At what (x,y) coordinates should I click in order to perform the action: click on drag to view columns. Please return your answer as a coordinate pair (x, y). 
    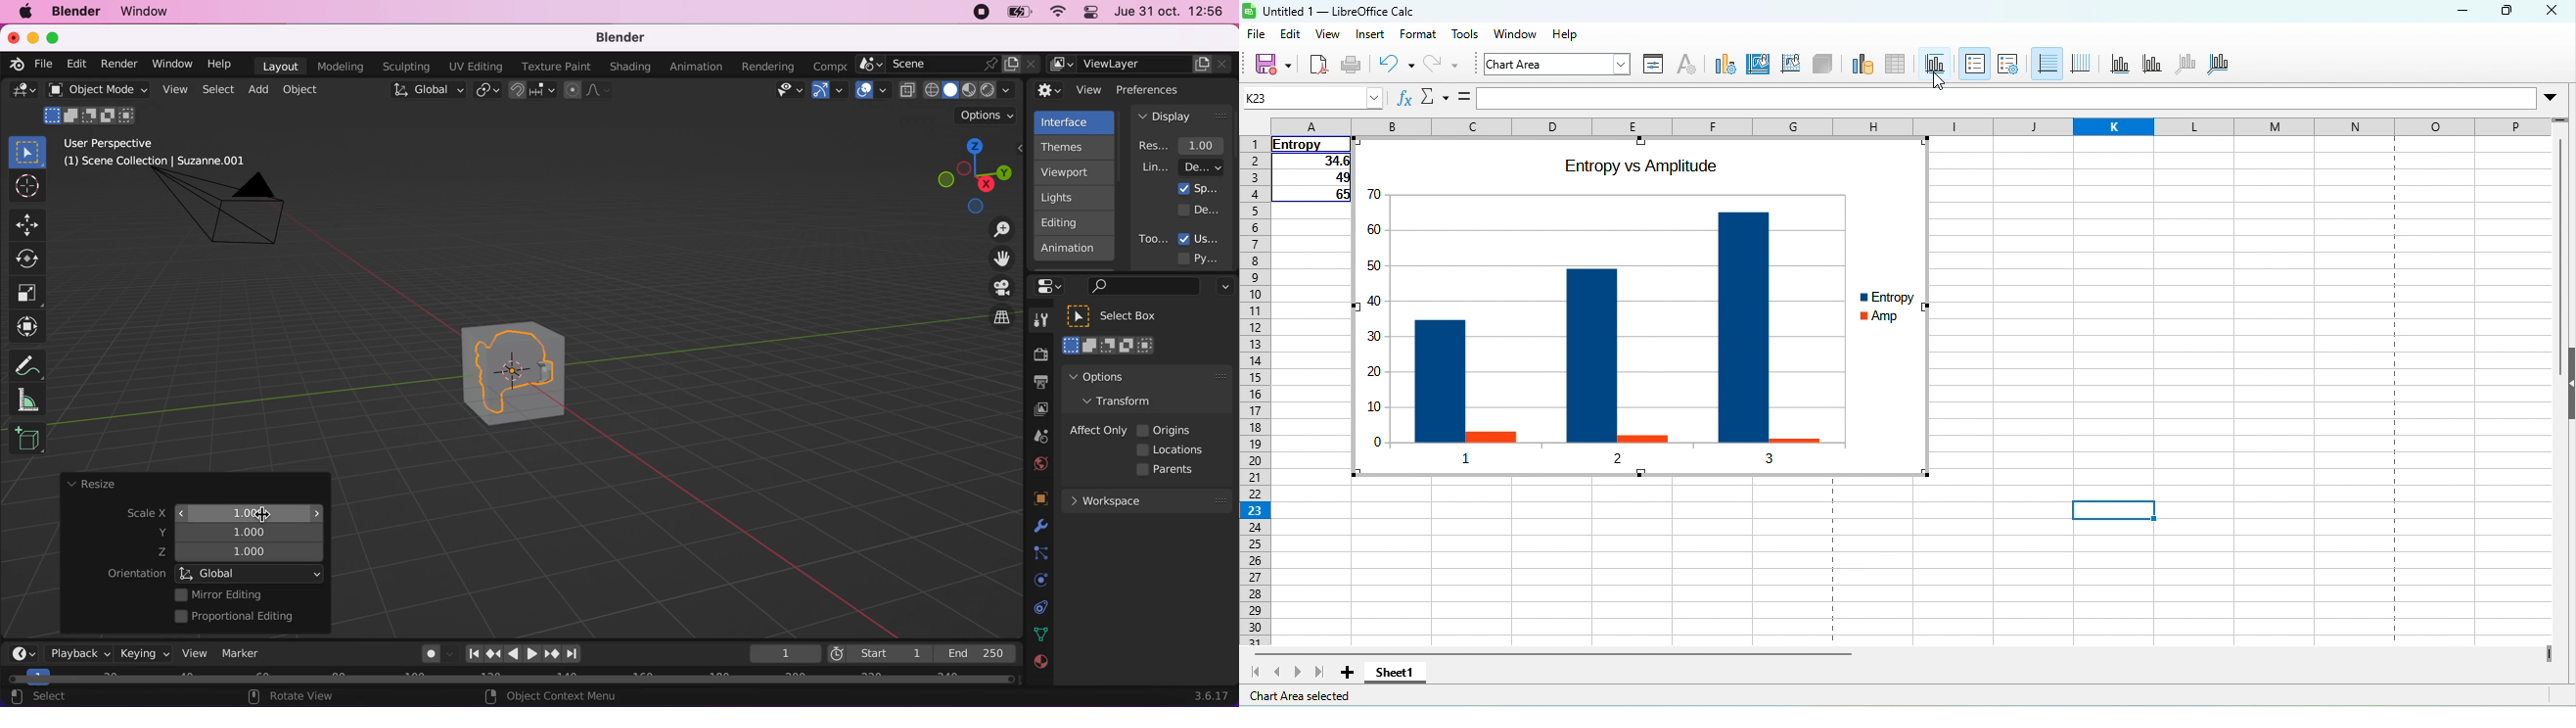
    Looking at the image, I should click on (2546, 652).